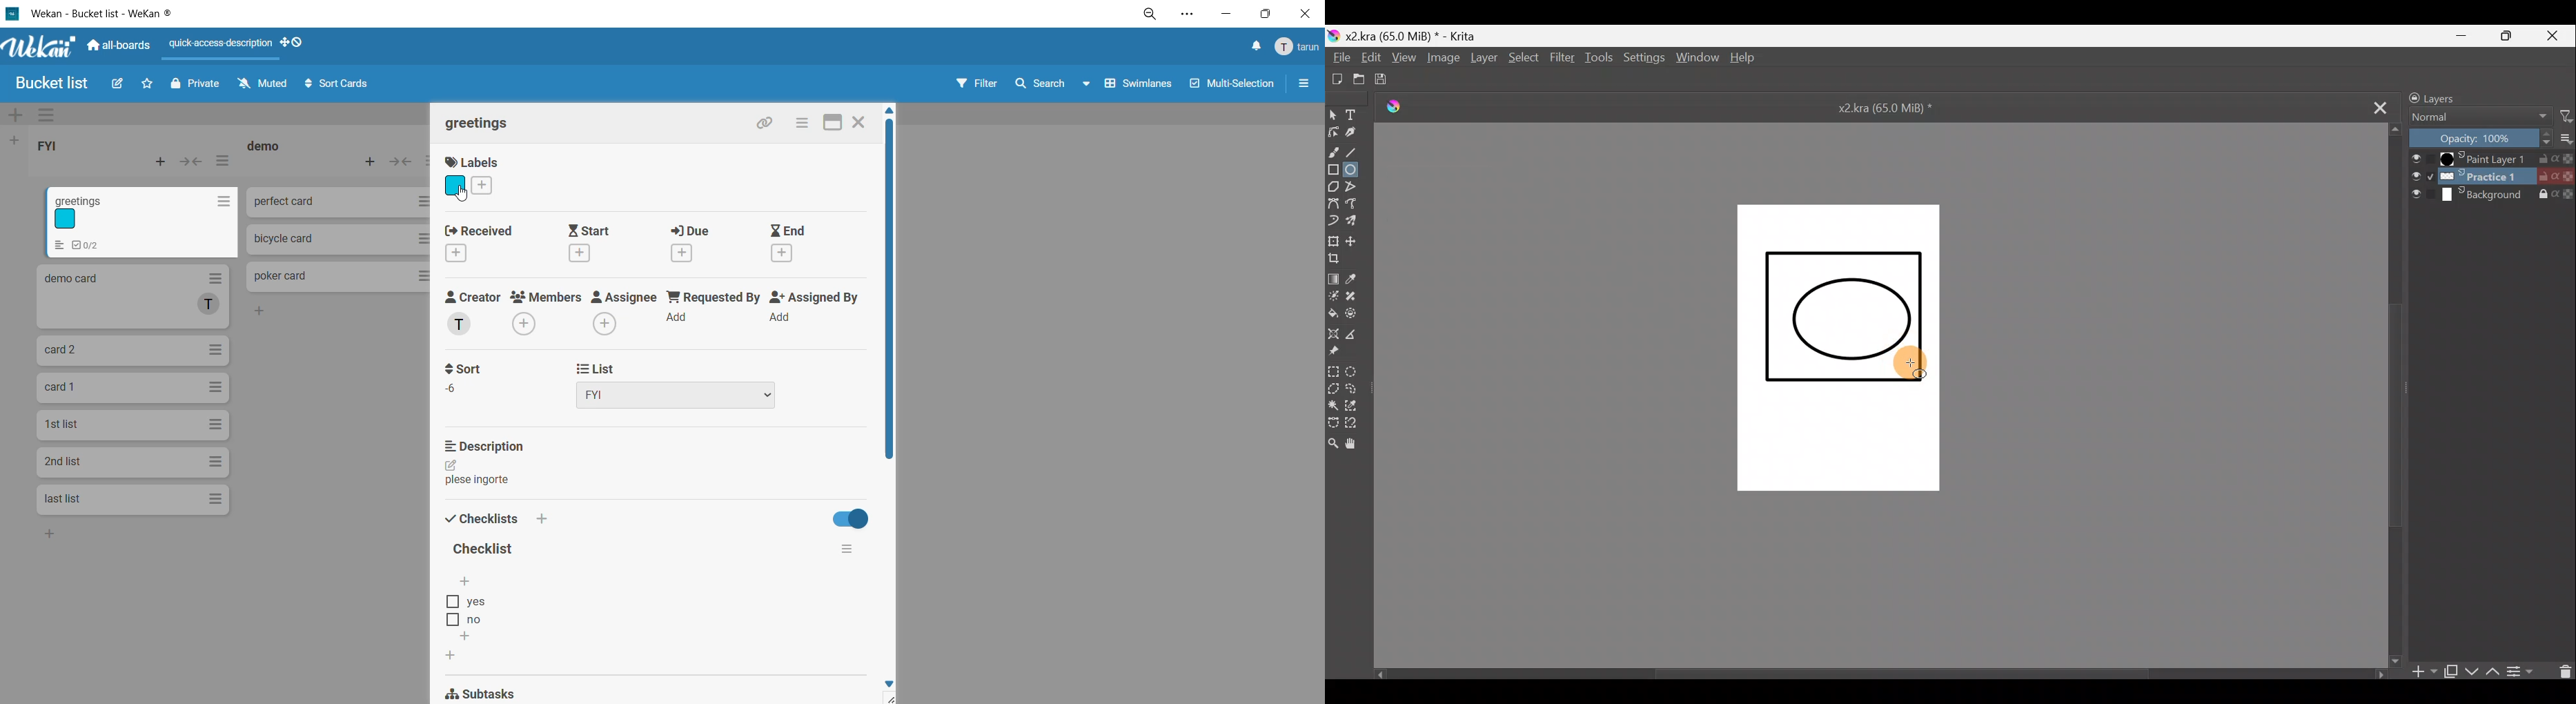 This screenshot has width=2576, height=728. What do you see at coordinates (1040, 86) in the screenshot?
I see `search` at bounding box center [1040, 86].